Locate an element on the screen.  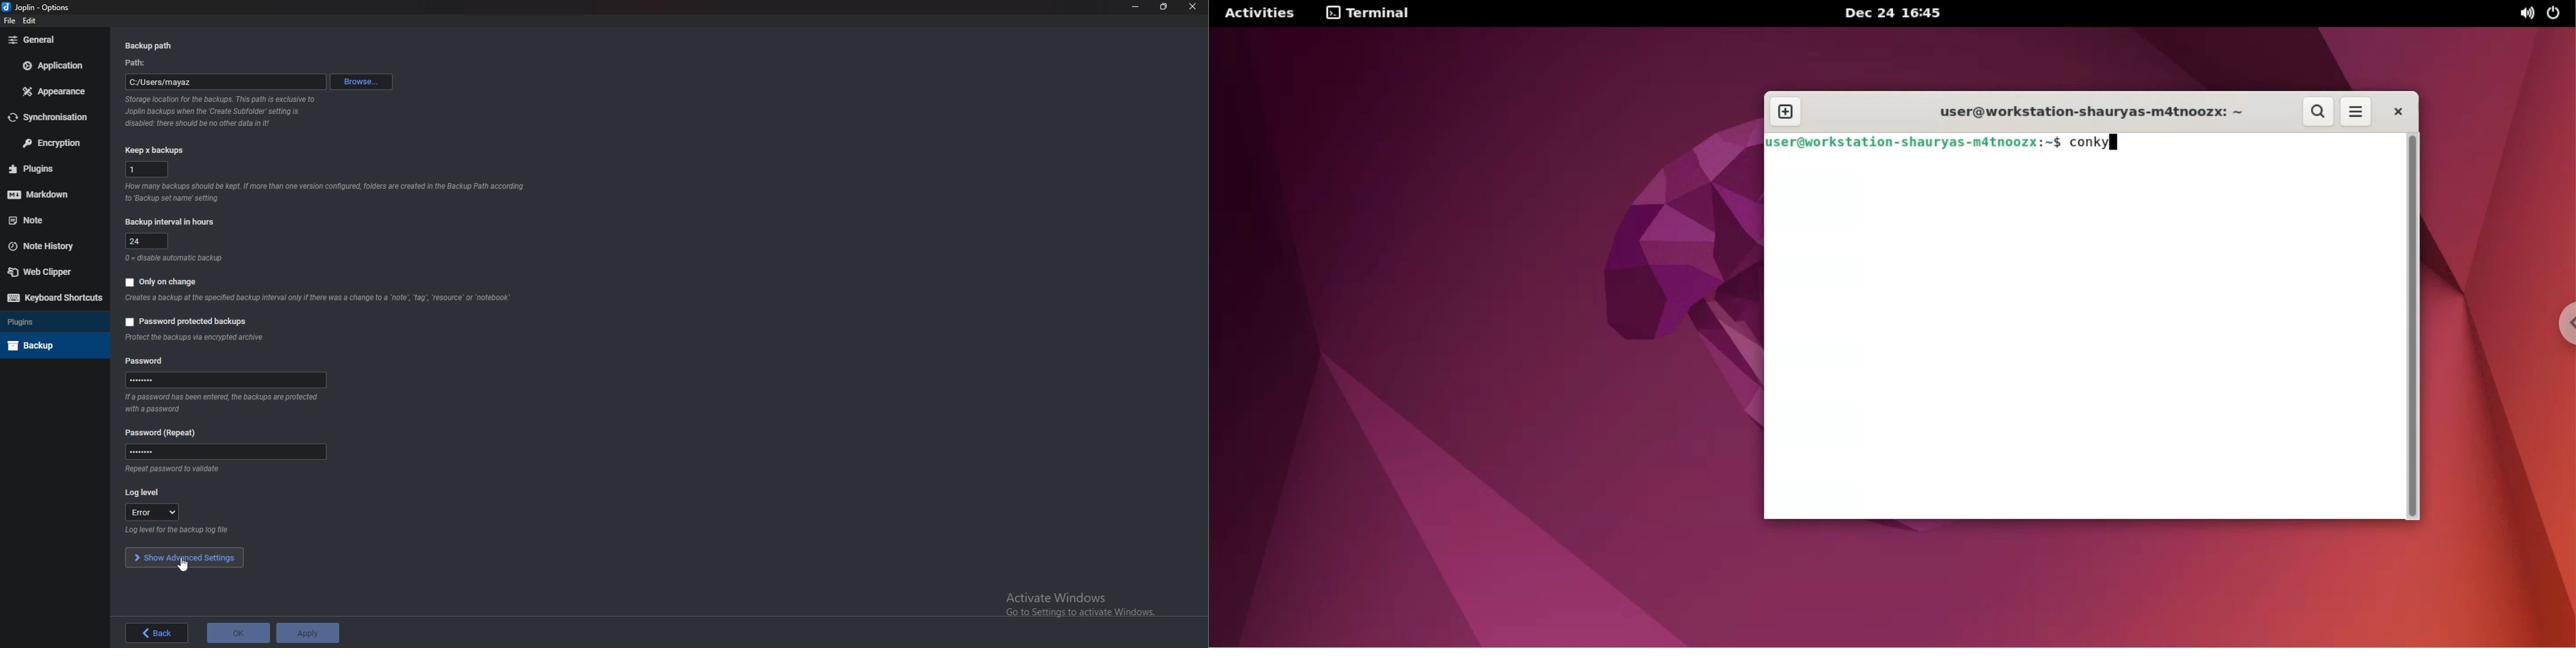
Password is located at coordinates (225, 452).